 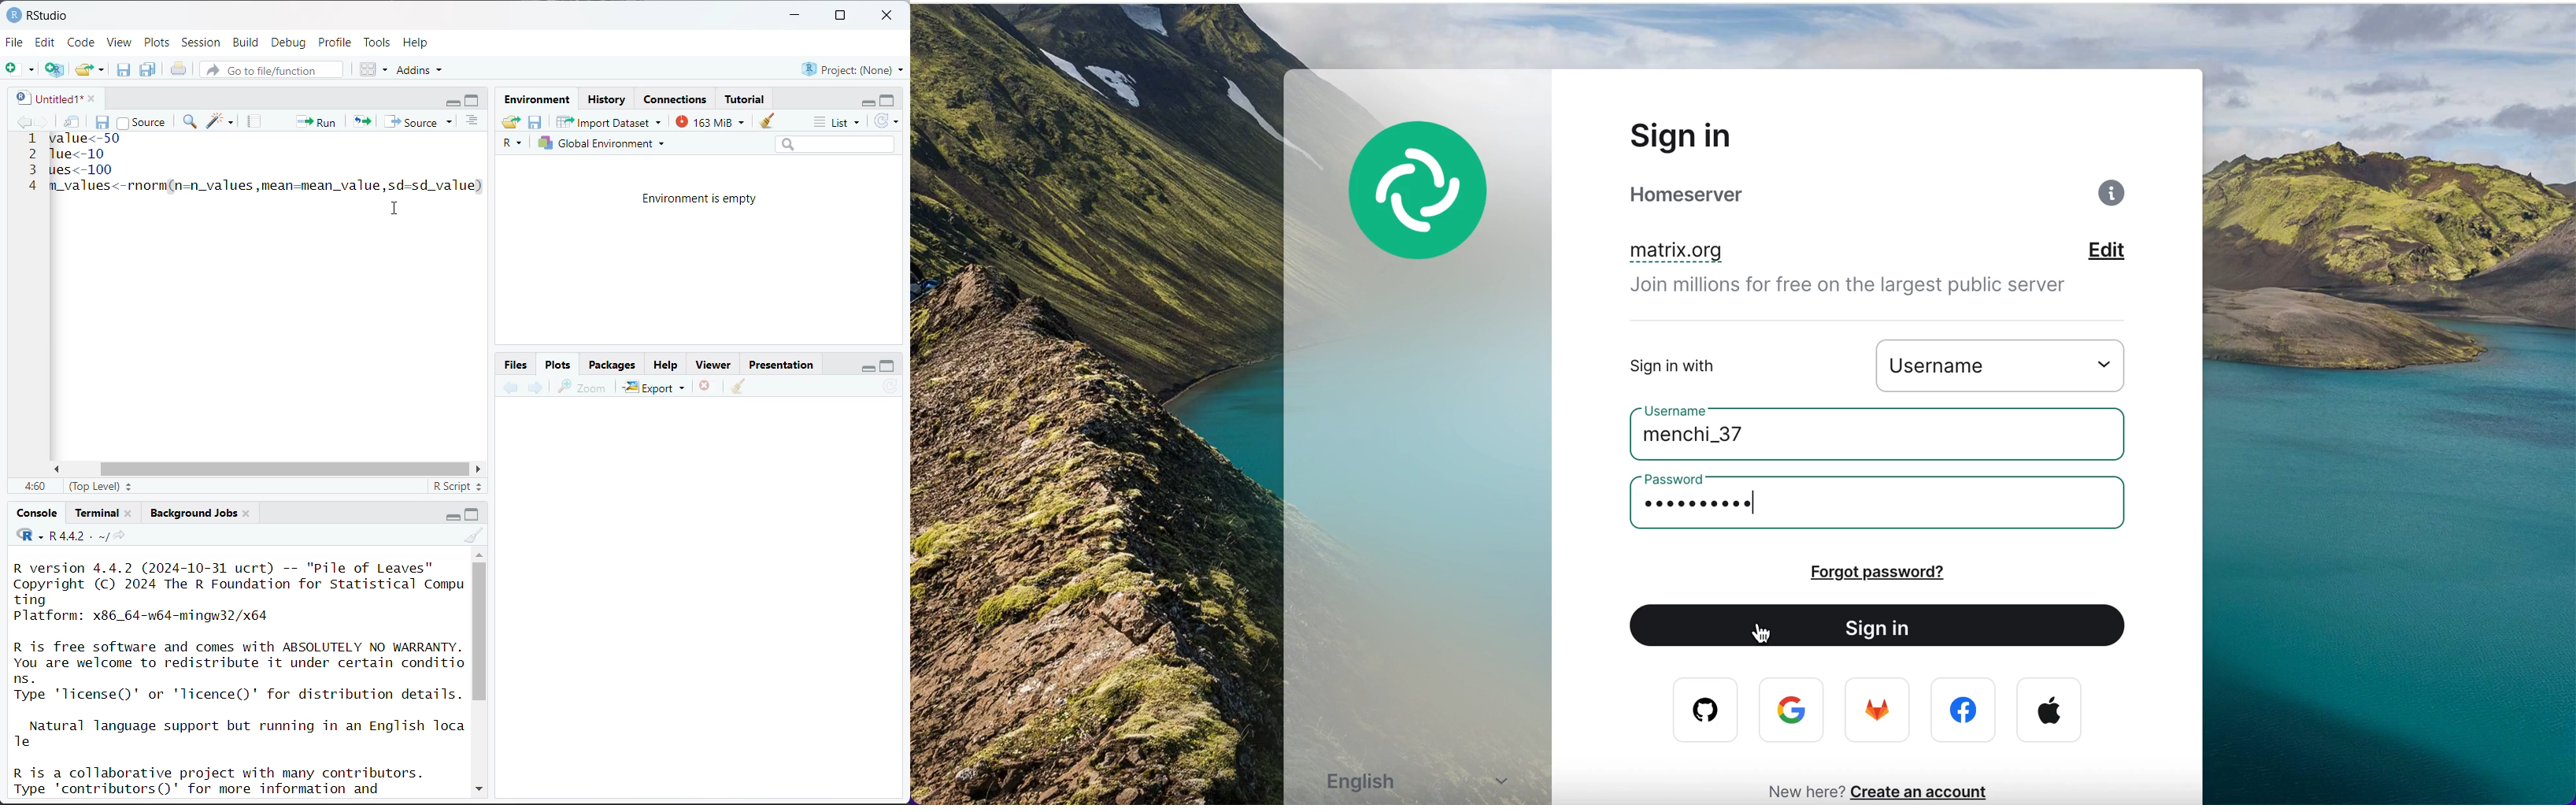 What do you see at coordinates (746, 97) in the screenshot?
I see `Tutorial` at bounding box center [746, 97].